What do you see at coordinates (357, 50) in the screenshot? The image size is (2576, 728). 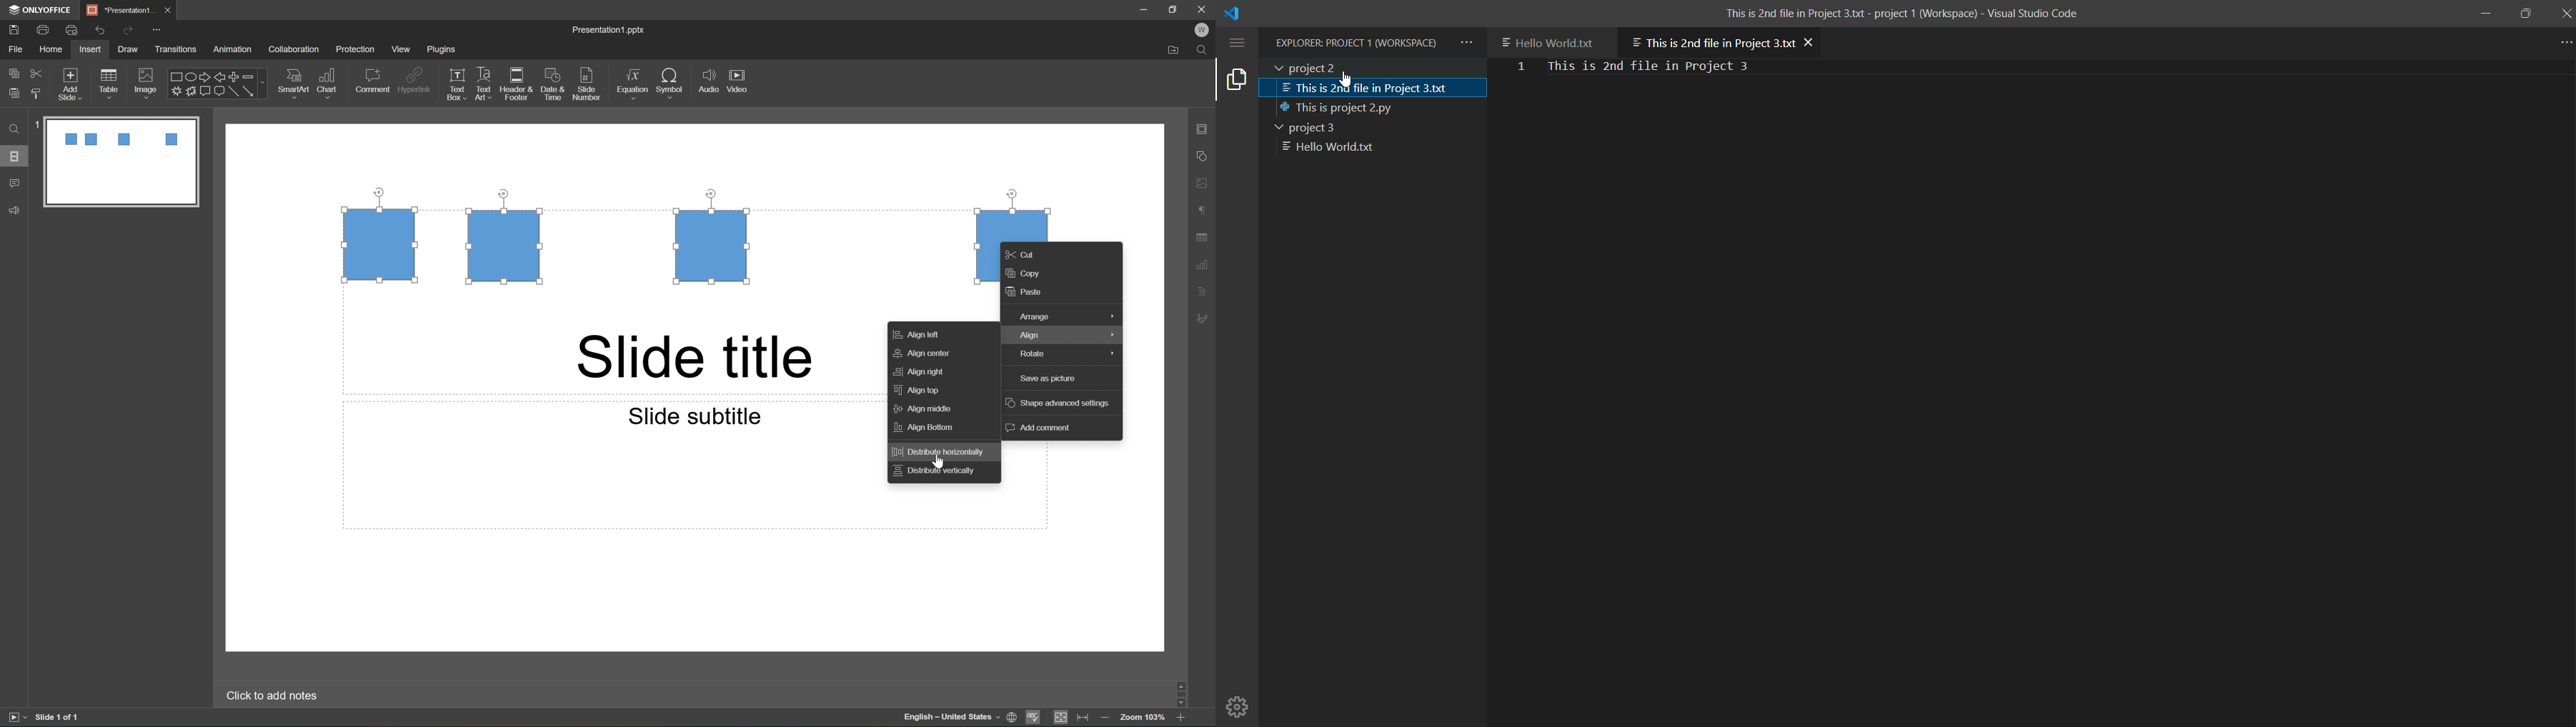 I see `protection` at bounding box center [357, 50].